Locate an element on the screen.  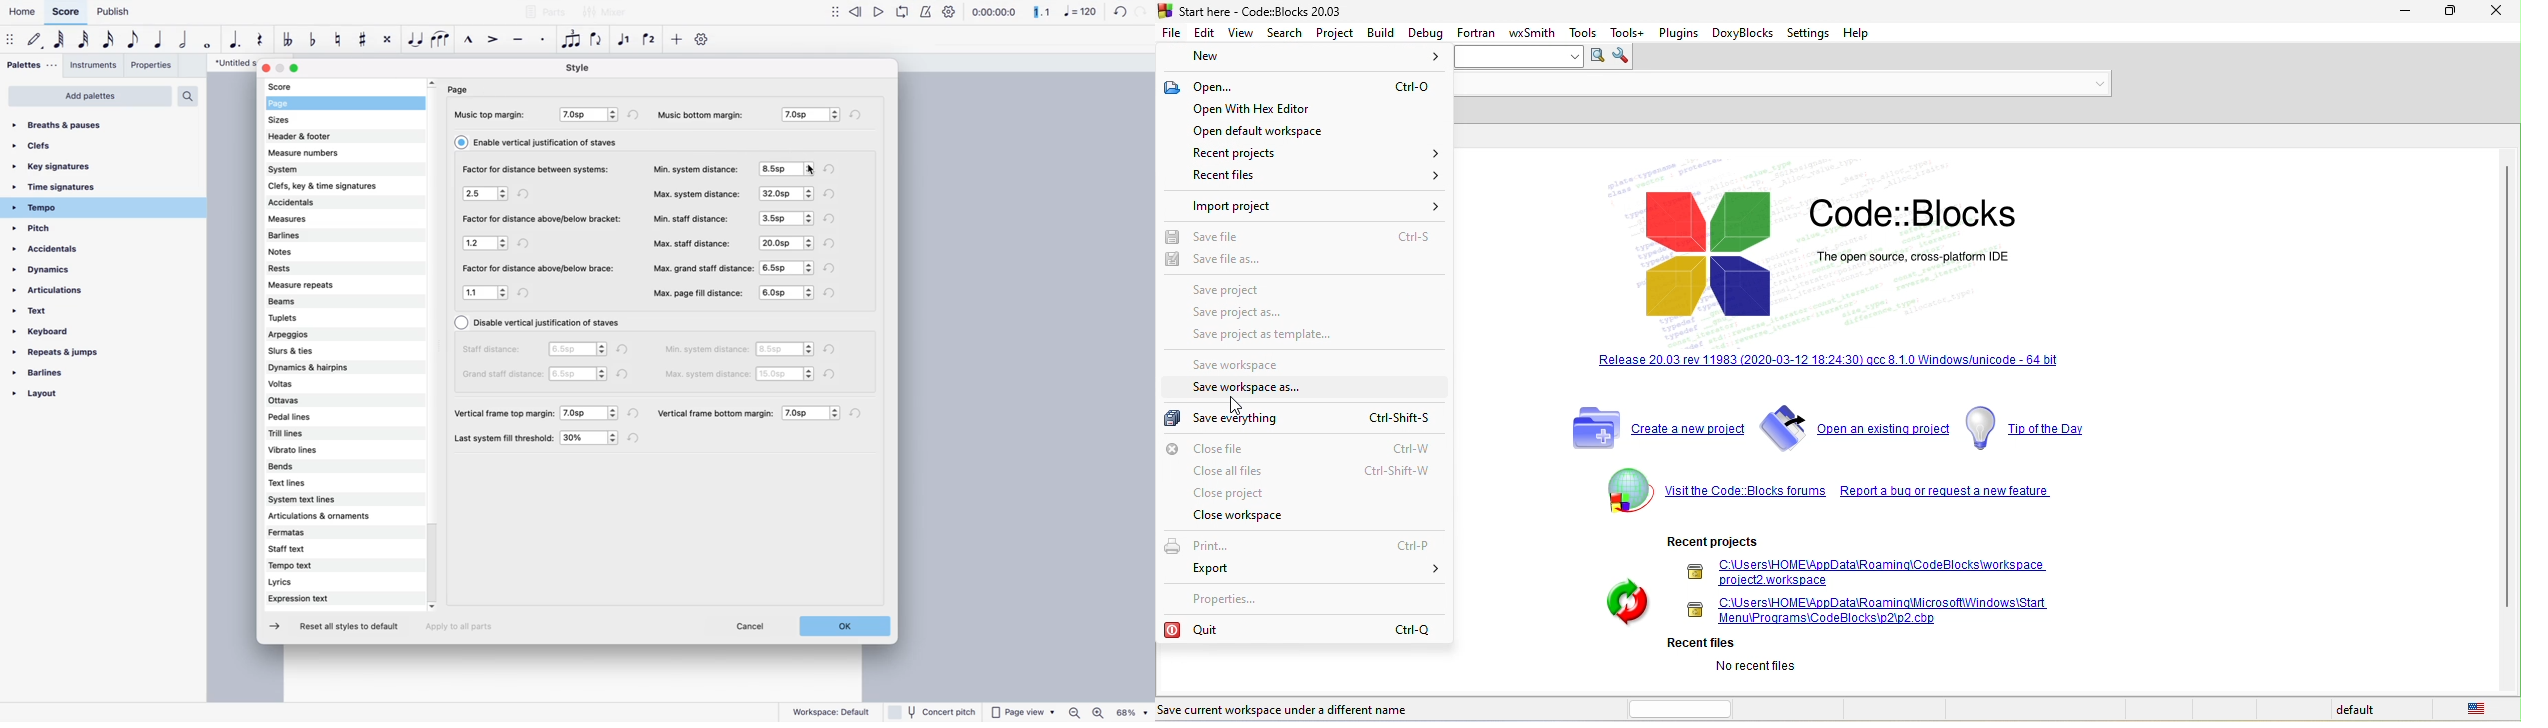
toggle natural is located at coordinates (338, 42).